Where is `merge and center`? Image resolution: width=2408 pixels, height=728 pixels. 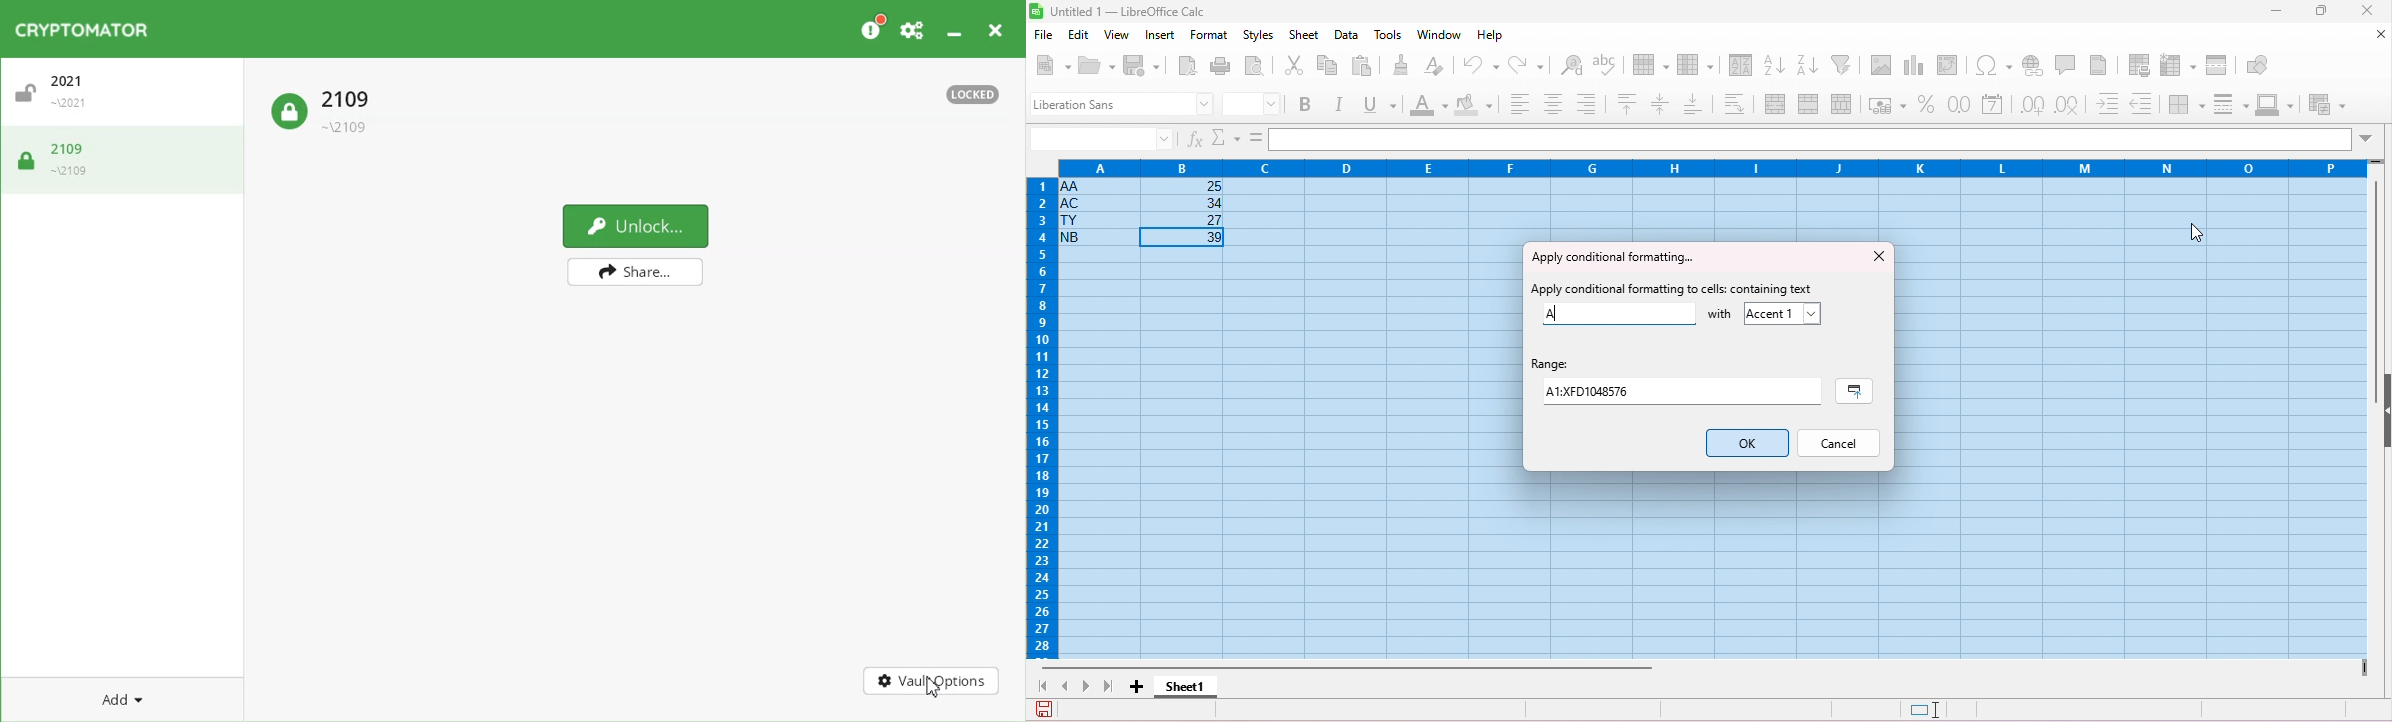 merge and center is located at coordinates (1776, 105).